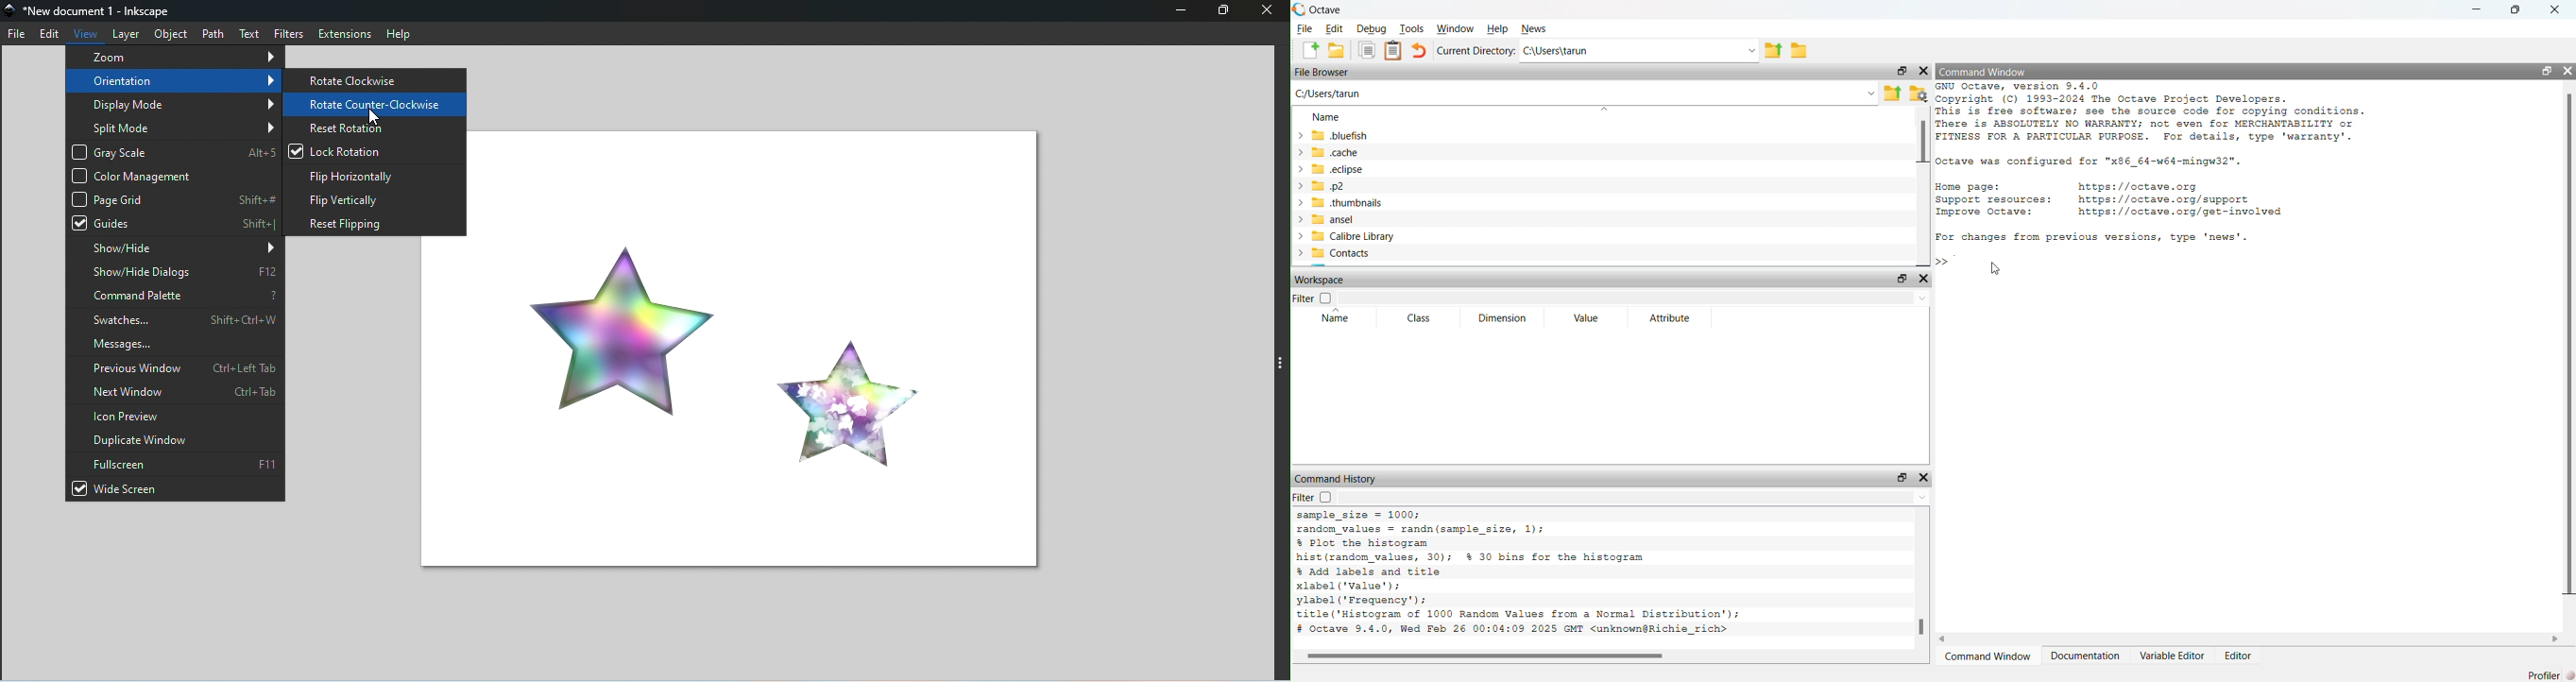  What do you see at coordinates (1901, 71) in the screenshot?
I see `maximize` at bounding box center [1901, 71].